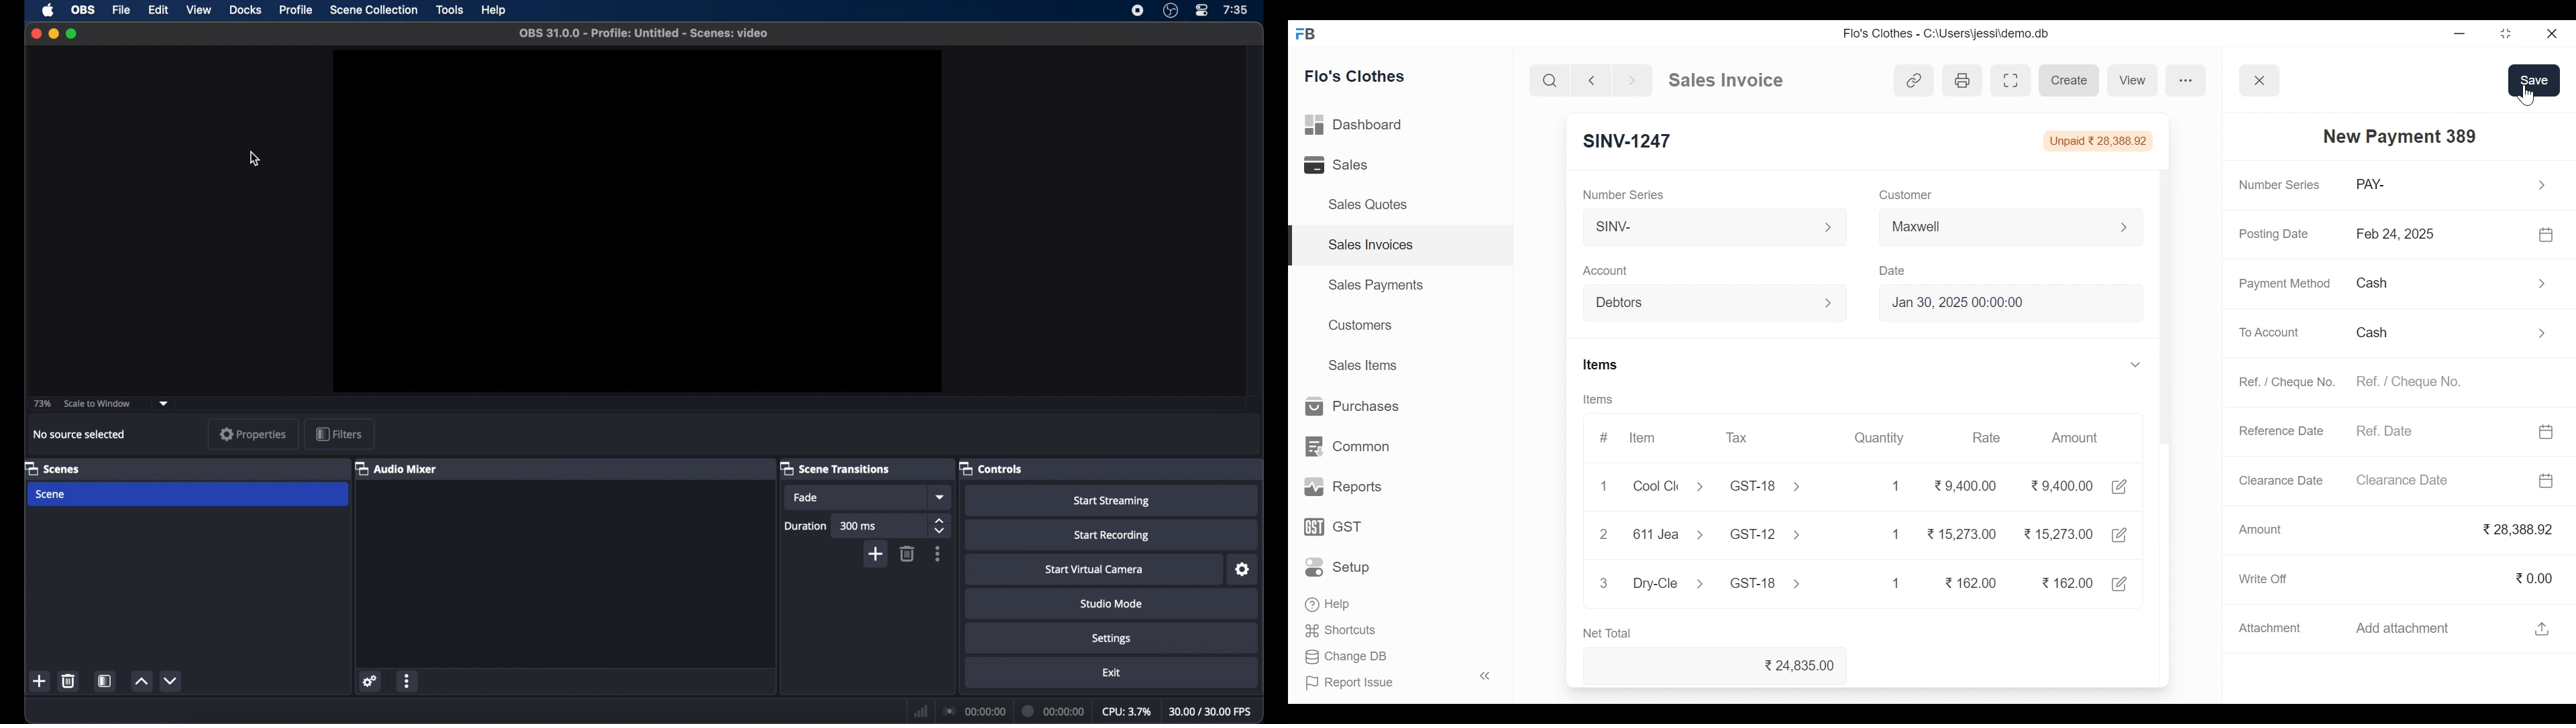  What do you see at coordinates (1606, 534) in the screenshot?
I see `2` at bounding box center [1606, 534].